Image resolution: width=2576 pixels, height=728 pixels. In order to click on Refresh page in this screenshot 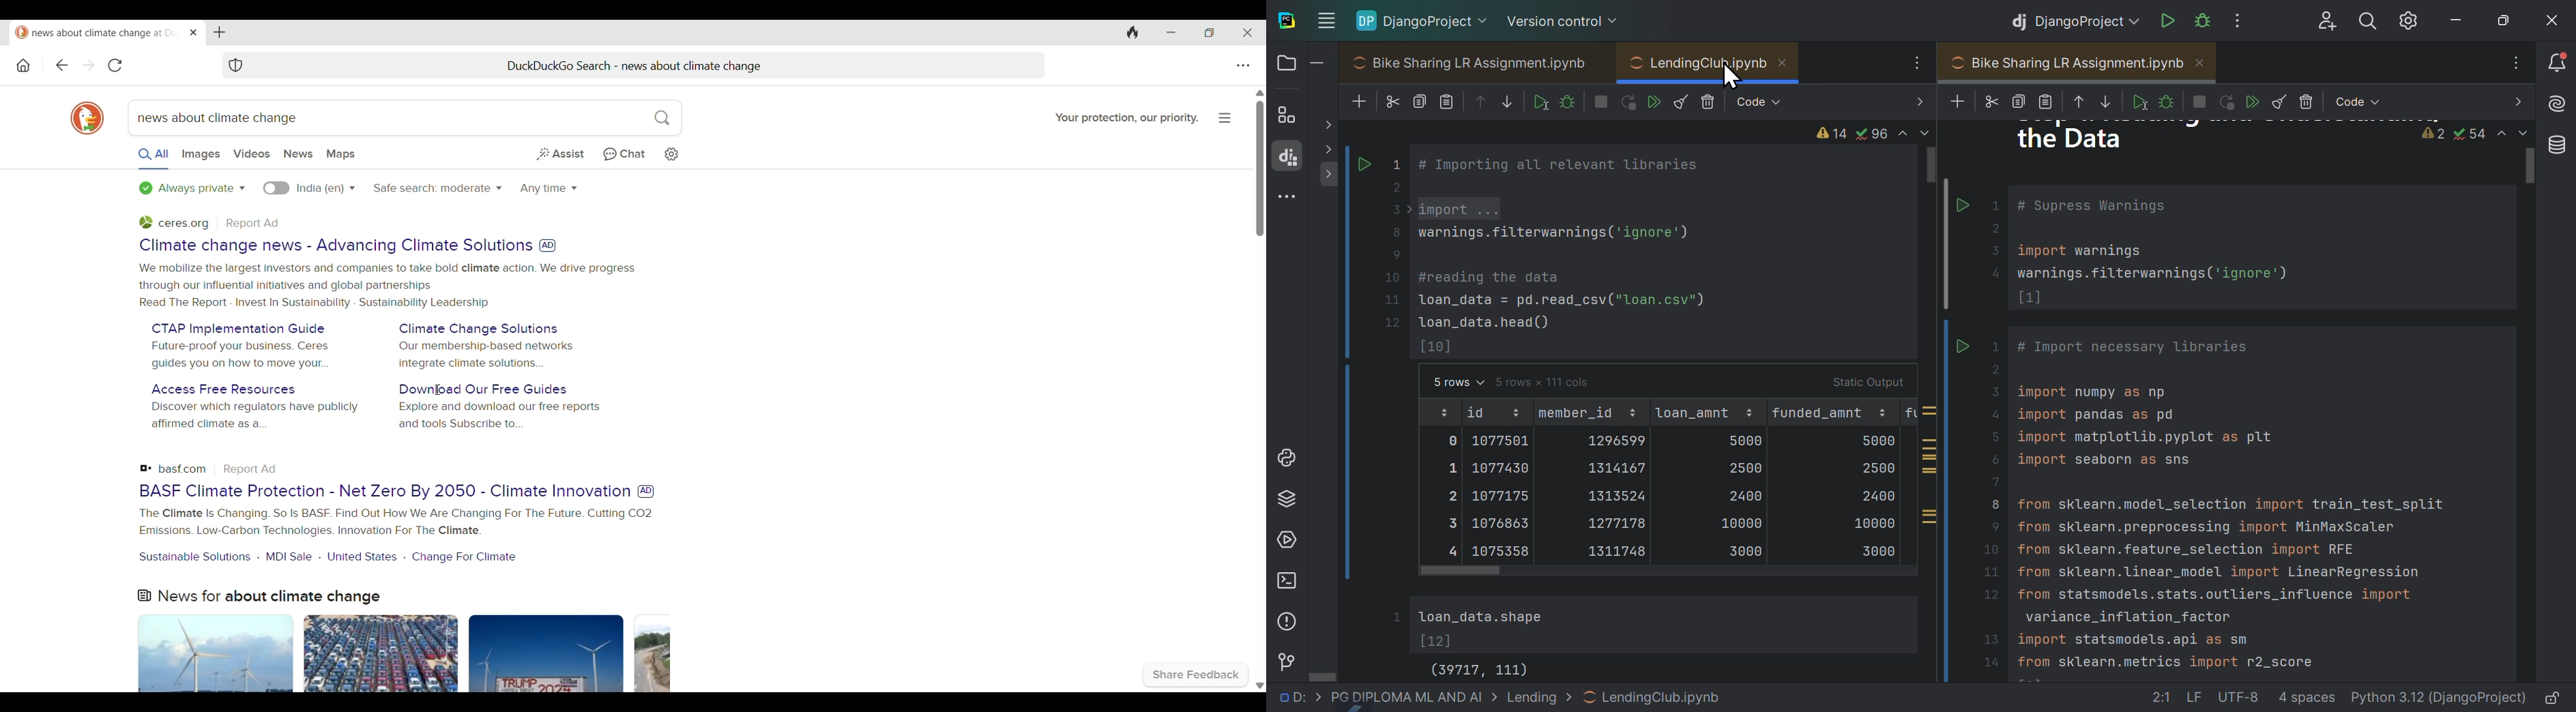, I will do `click(115, 66)`.